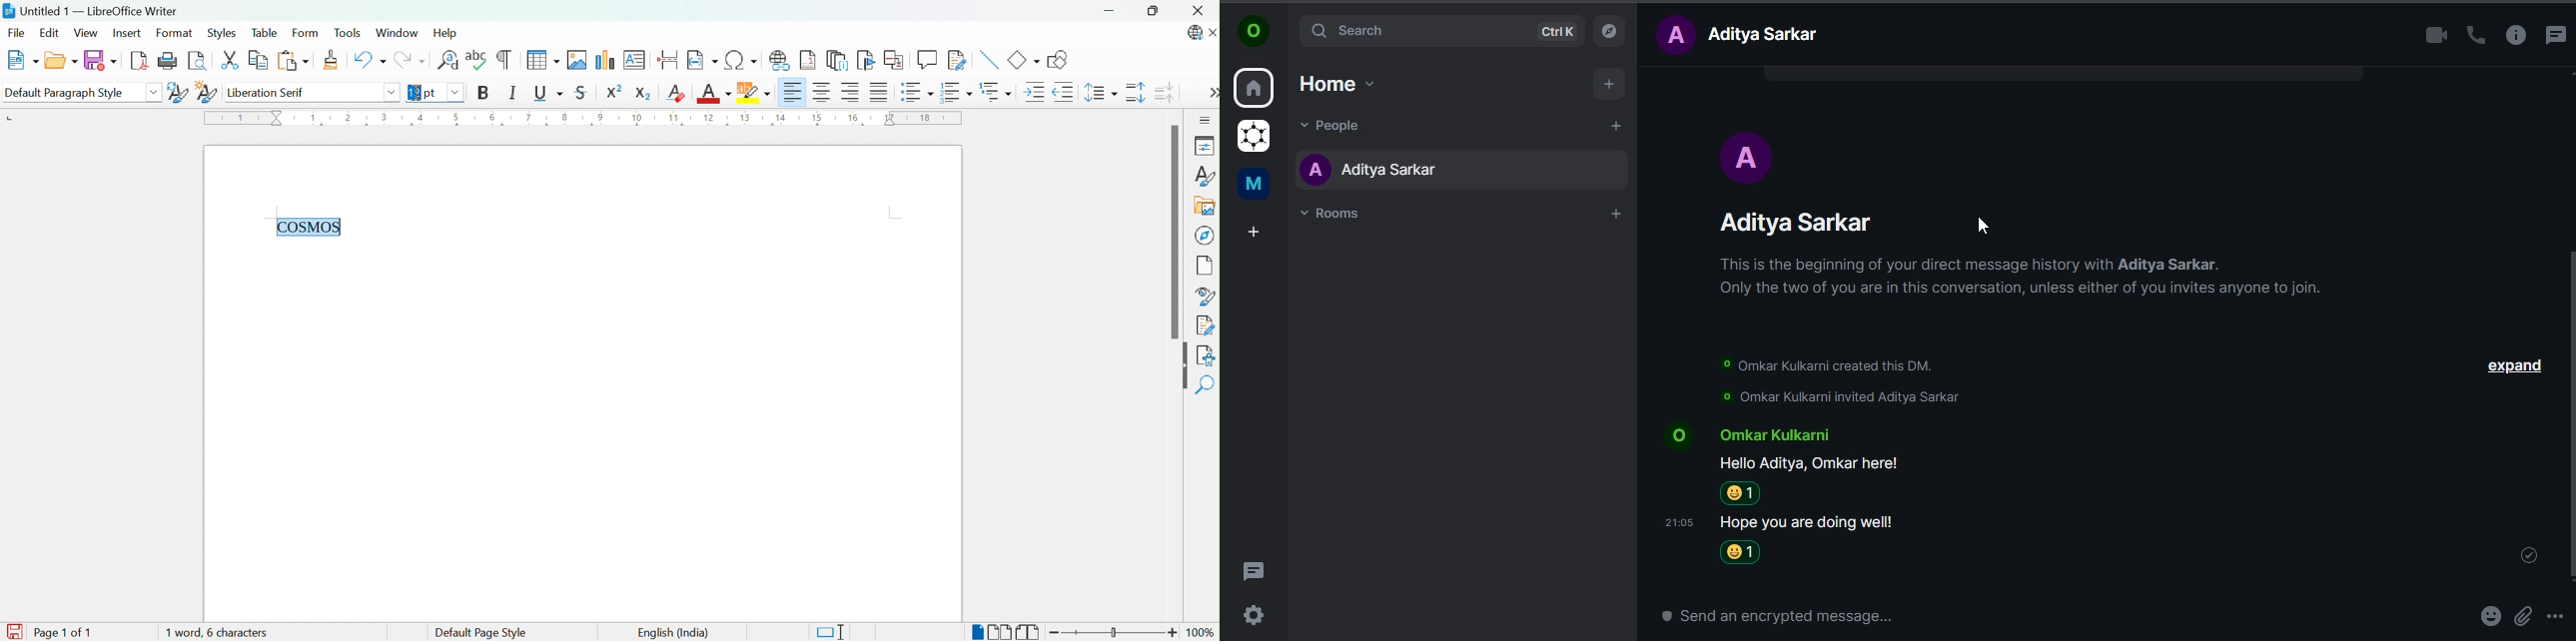 The height and width of the screenshot is (644, 2576). Describe the element at coordinates (917, 93) in the screenshot. I see `Toggle unordered list` at that location.